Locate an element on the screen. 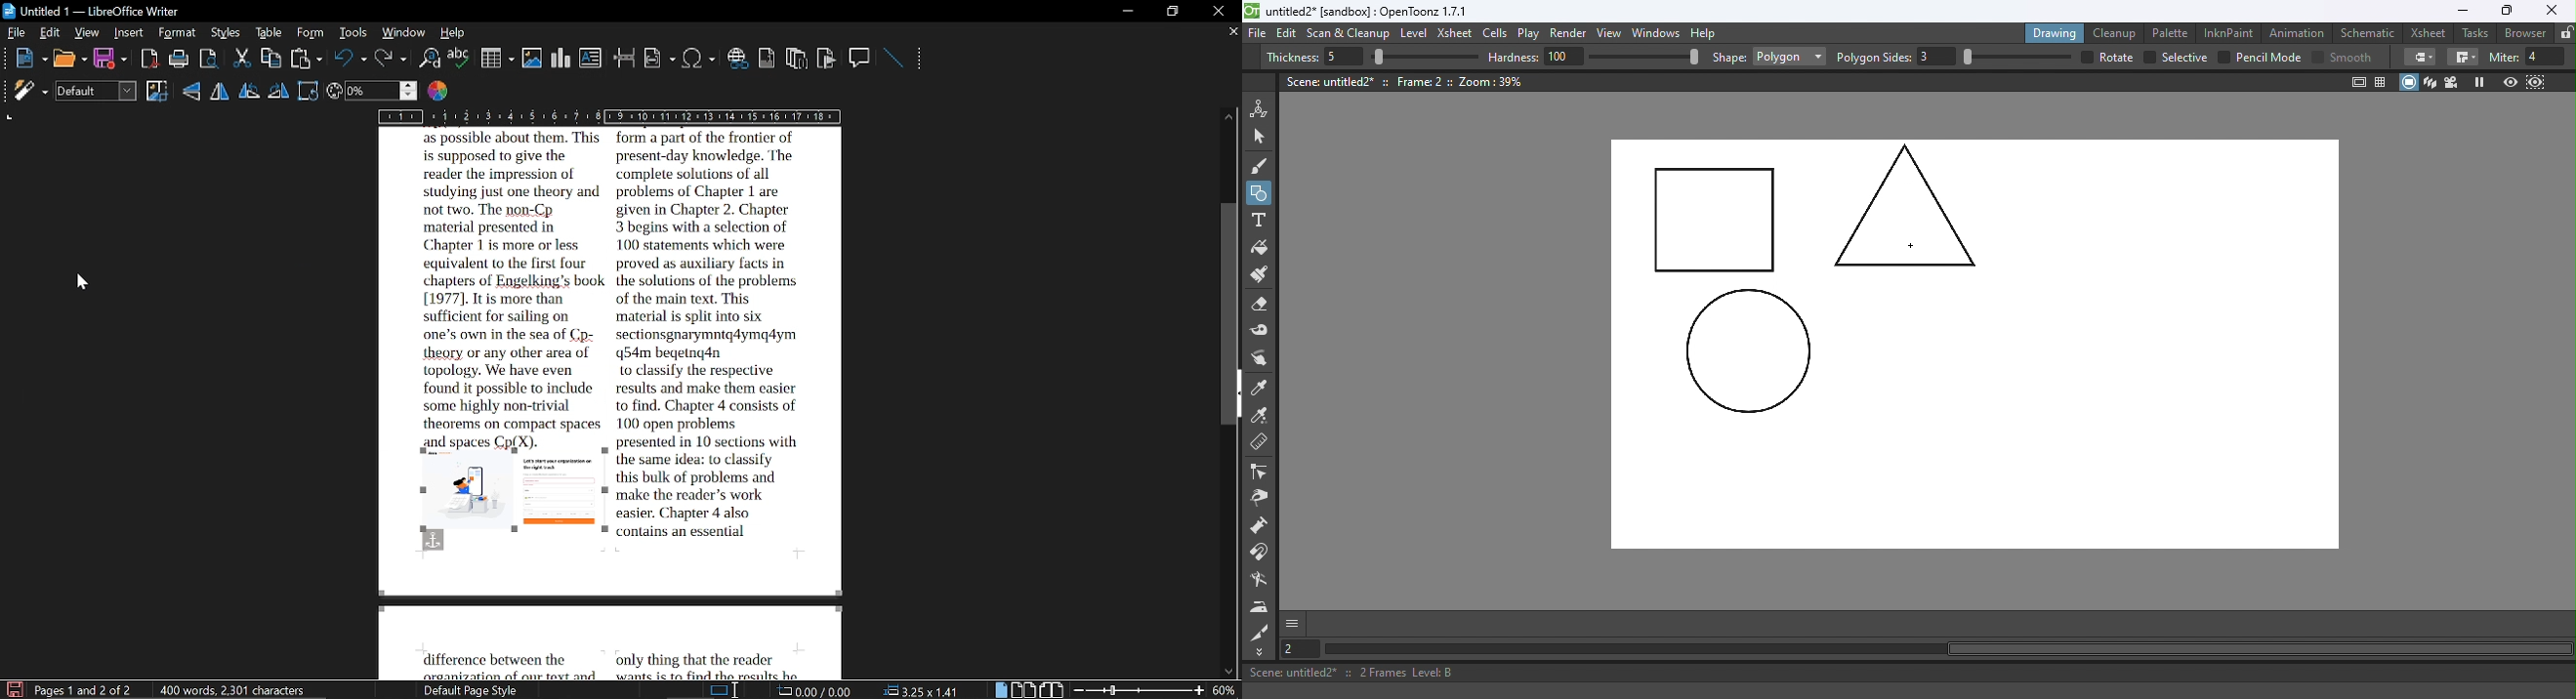 This screenshot has height=700, width=2576. Status bar is located at coordinates (1909, 673).